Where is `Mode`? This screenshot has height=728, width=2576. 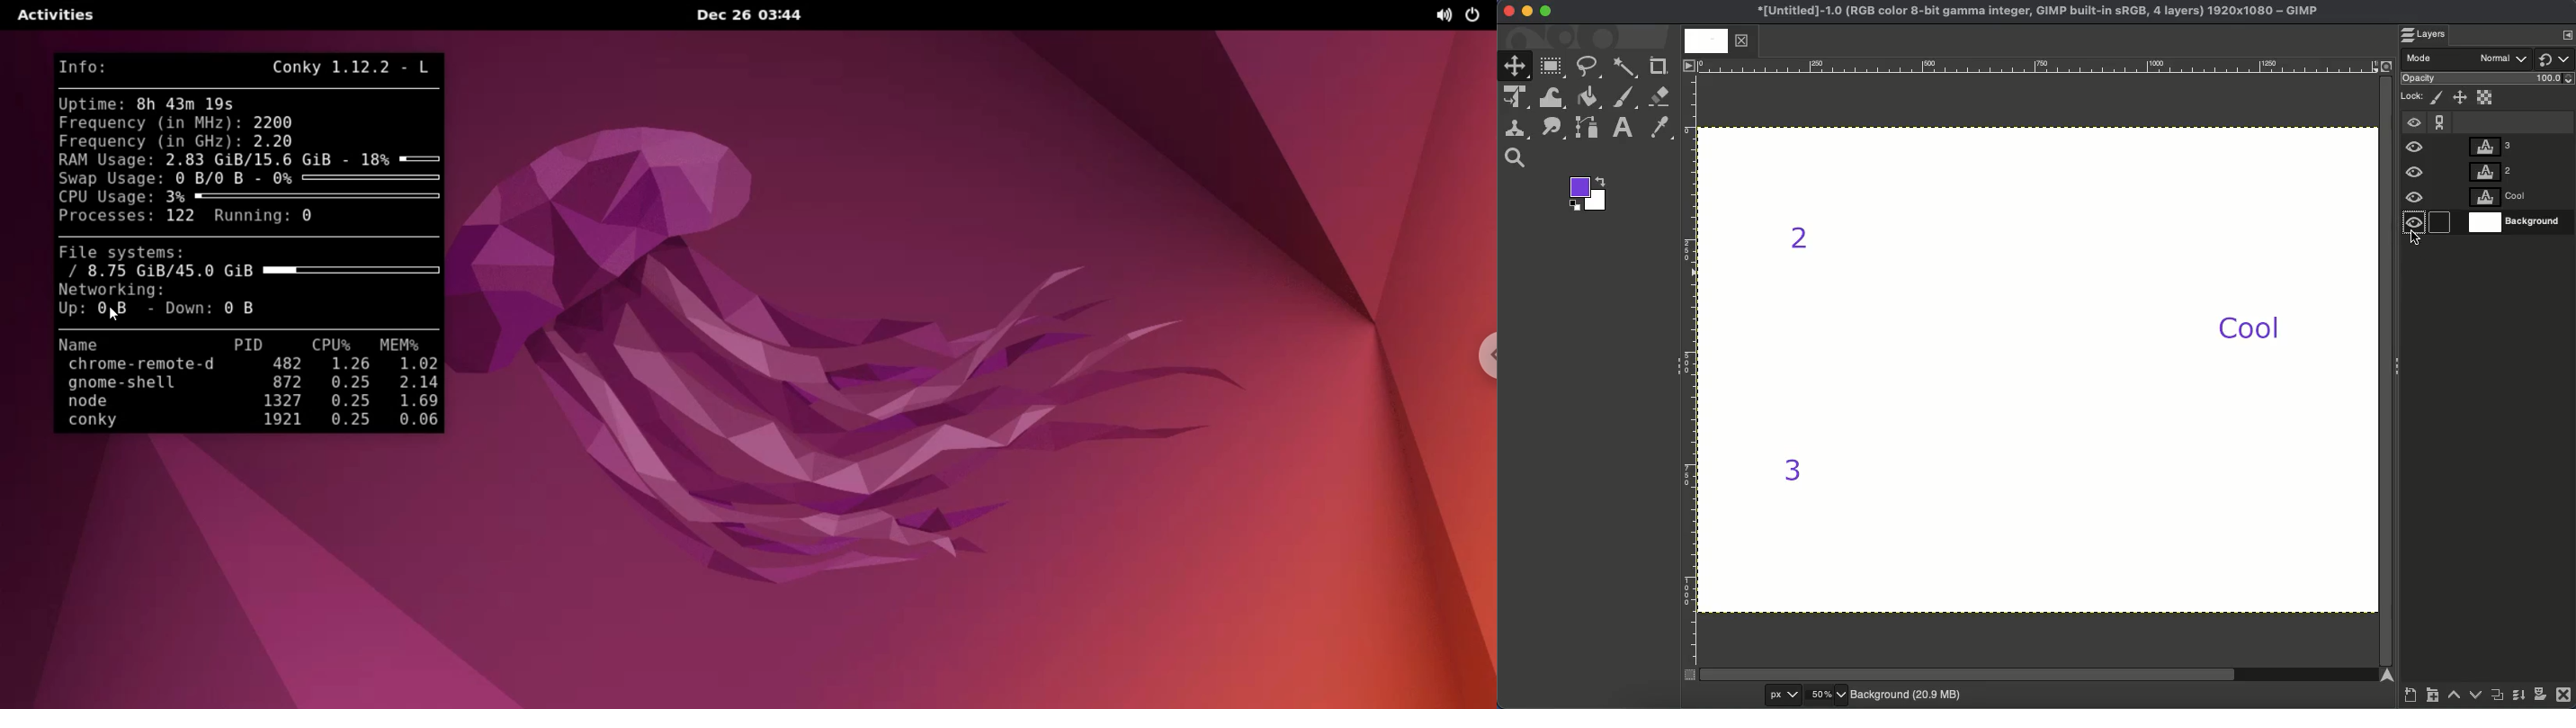 Mode is located at coordinates (2468, 59).